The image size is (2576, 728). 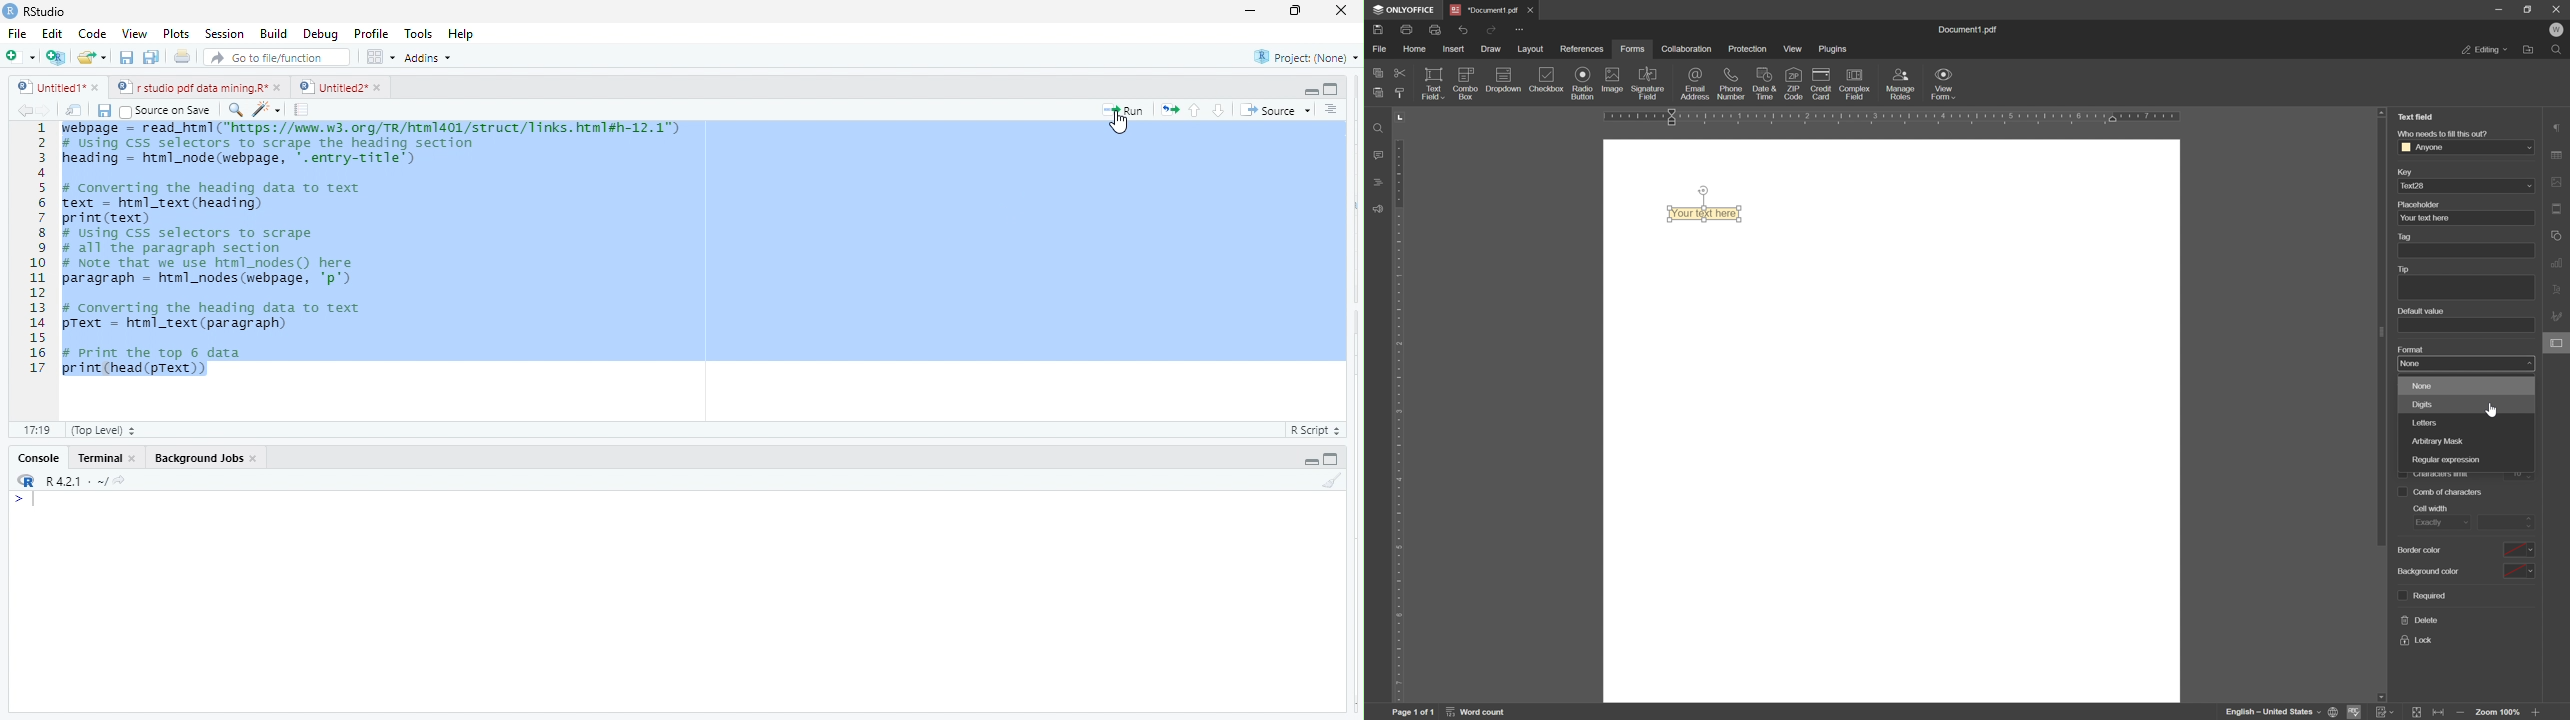 What do you see at coordinates (432, 57) in the screenshot?
I see `Addins ` at bounding box center [432, 57].